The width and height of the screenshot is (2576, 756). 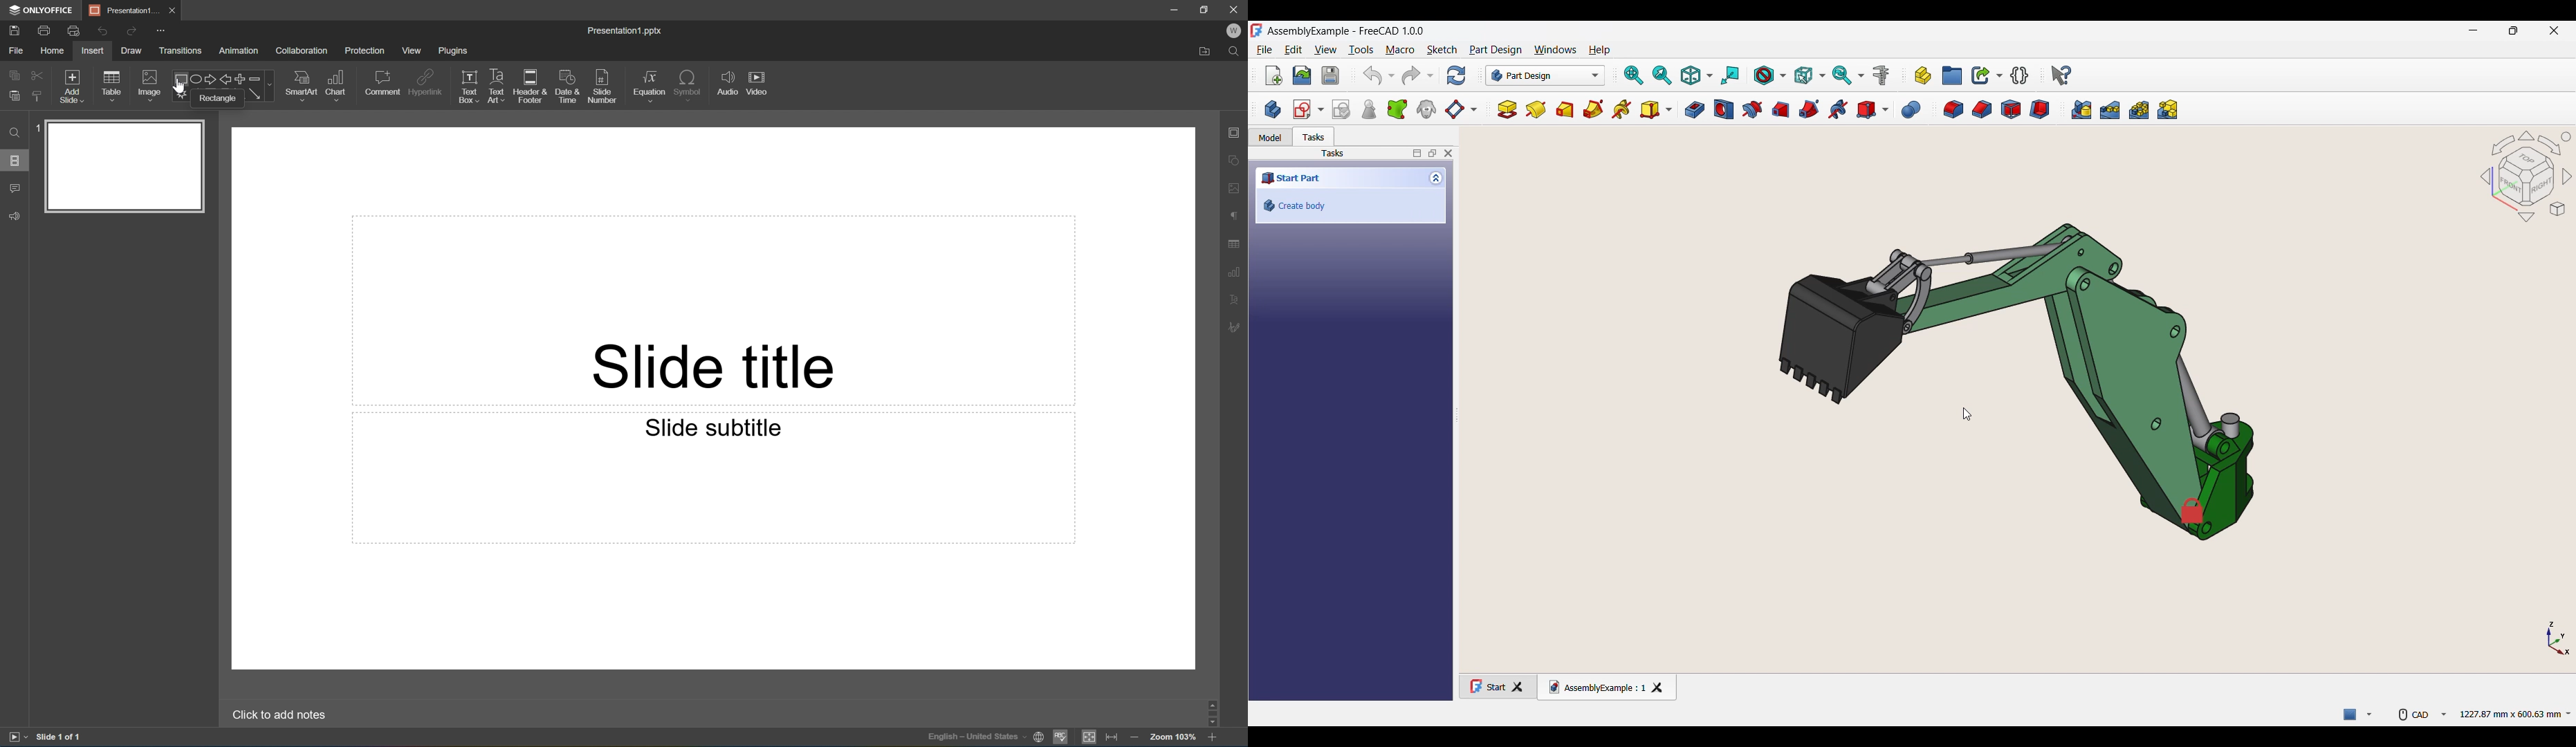 I want to click on Open file location, so click(x=1205, y=53).